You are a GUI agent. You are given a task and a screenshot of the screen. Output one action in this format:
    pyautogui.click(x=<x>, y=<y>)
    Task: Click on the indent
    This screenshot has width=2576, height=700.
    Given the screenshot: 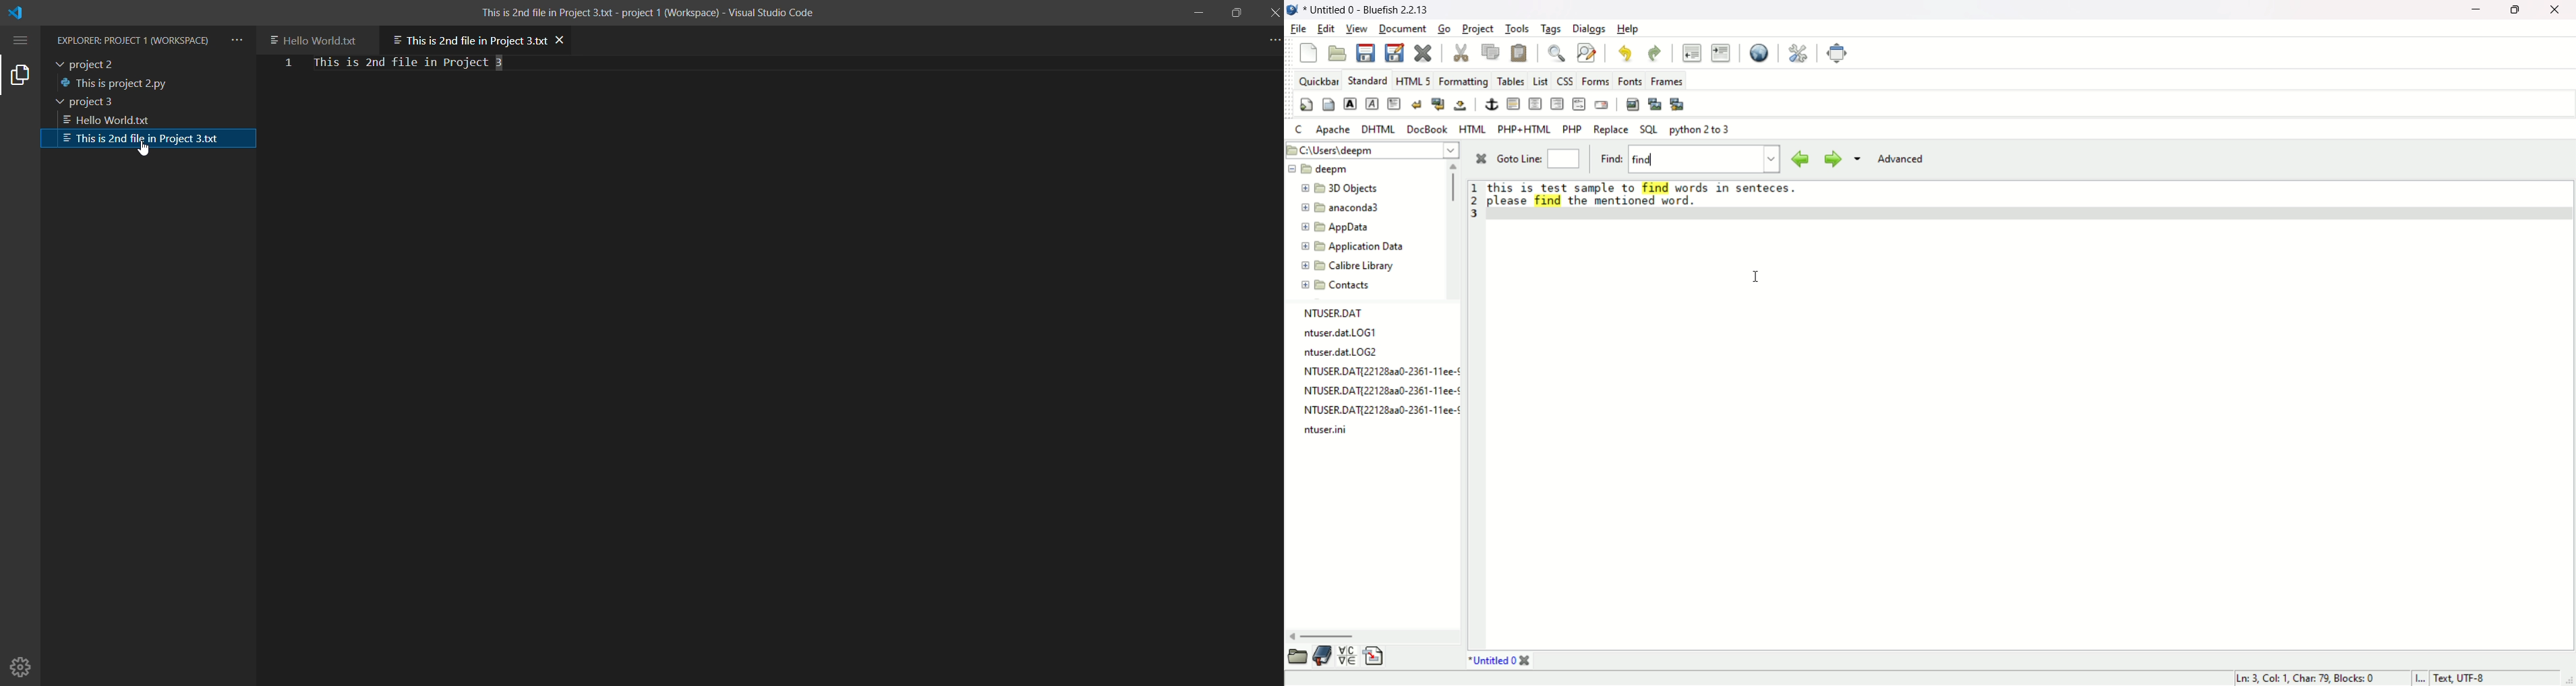 What is the action you would take?
    pyautogui.click(x=1721, y=52)
    